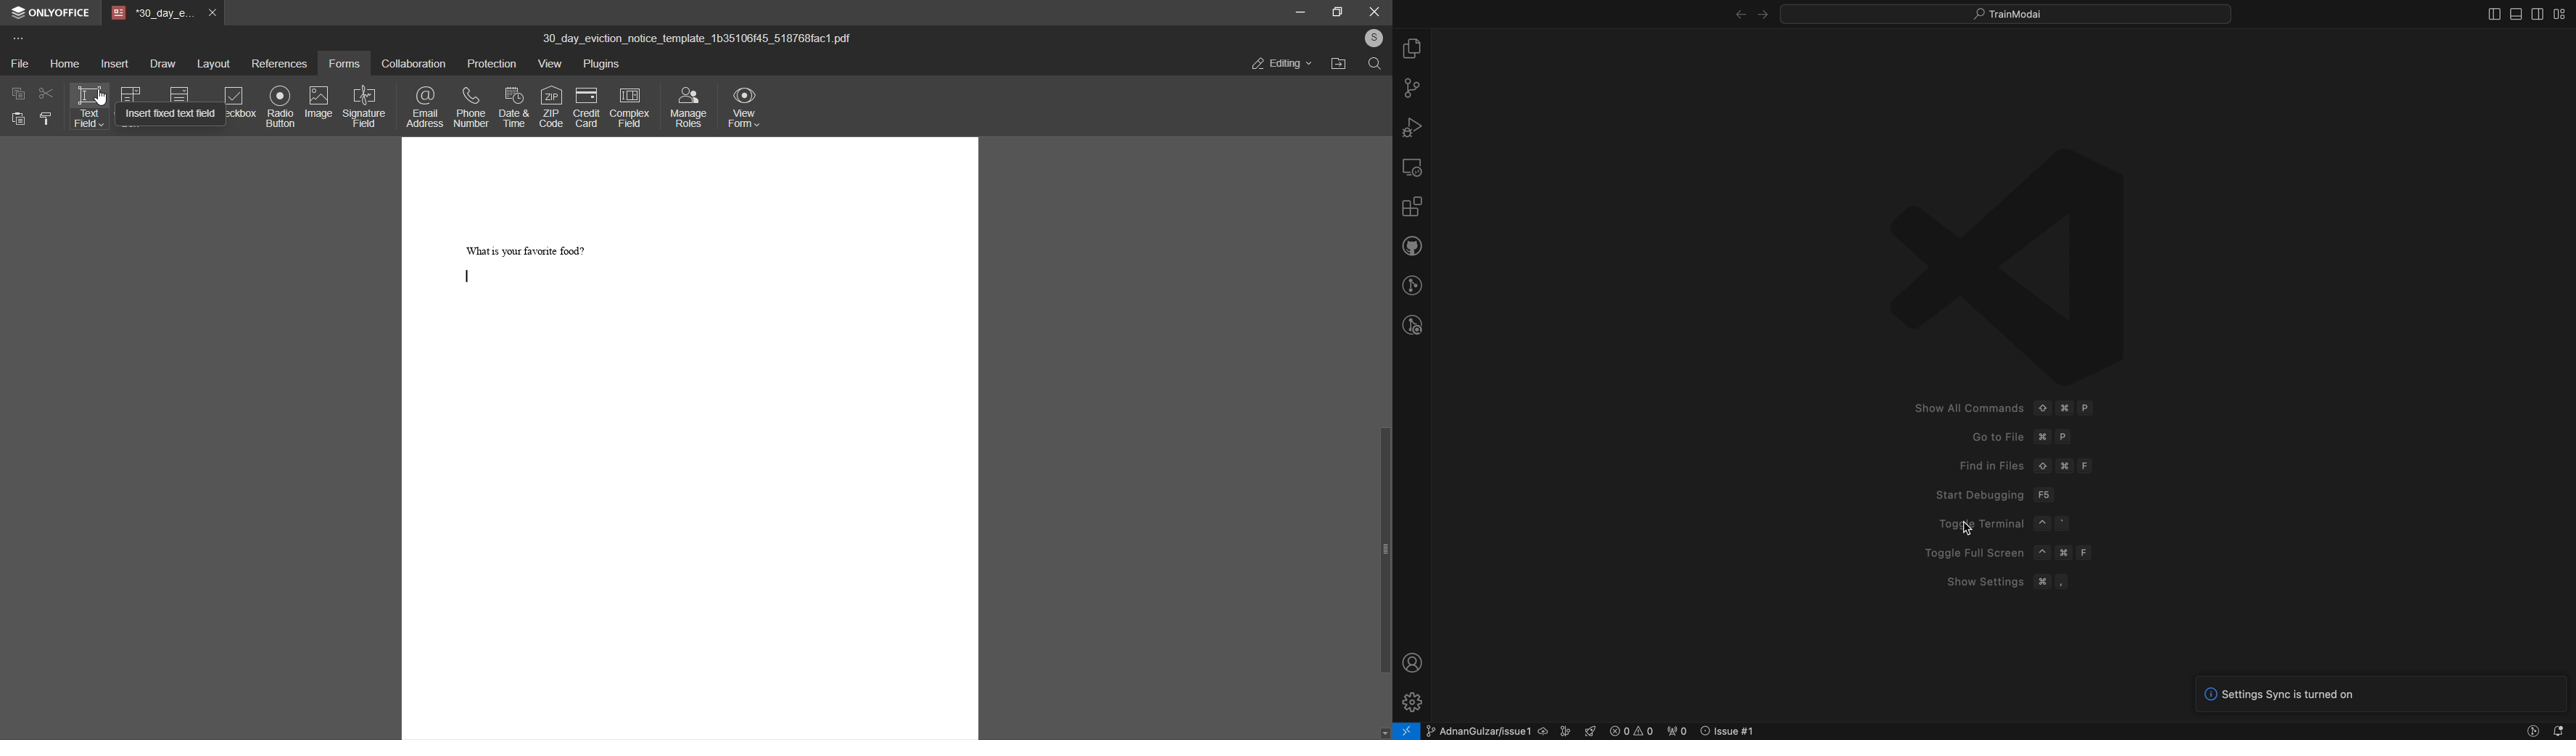 Image resolution: width=2576 pixels, height=756 pixels. What do you see at coordinates (1335, 63) in the screenshot?
I see `open file location` at bounding box center [1335, 63].